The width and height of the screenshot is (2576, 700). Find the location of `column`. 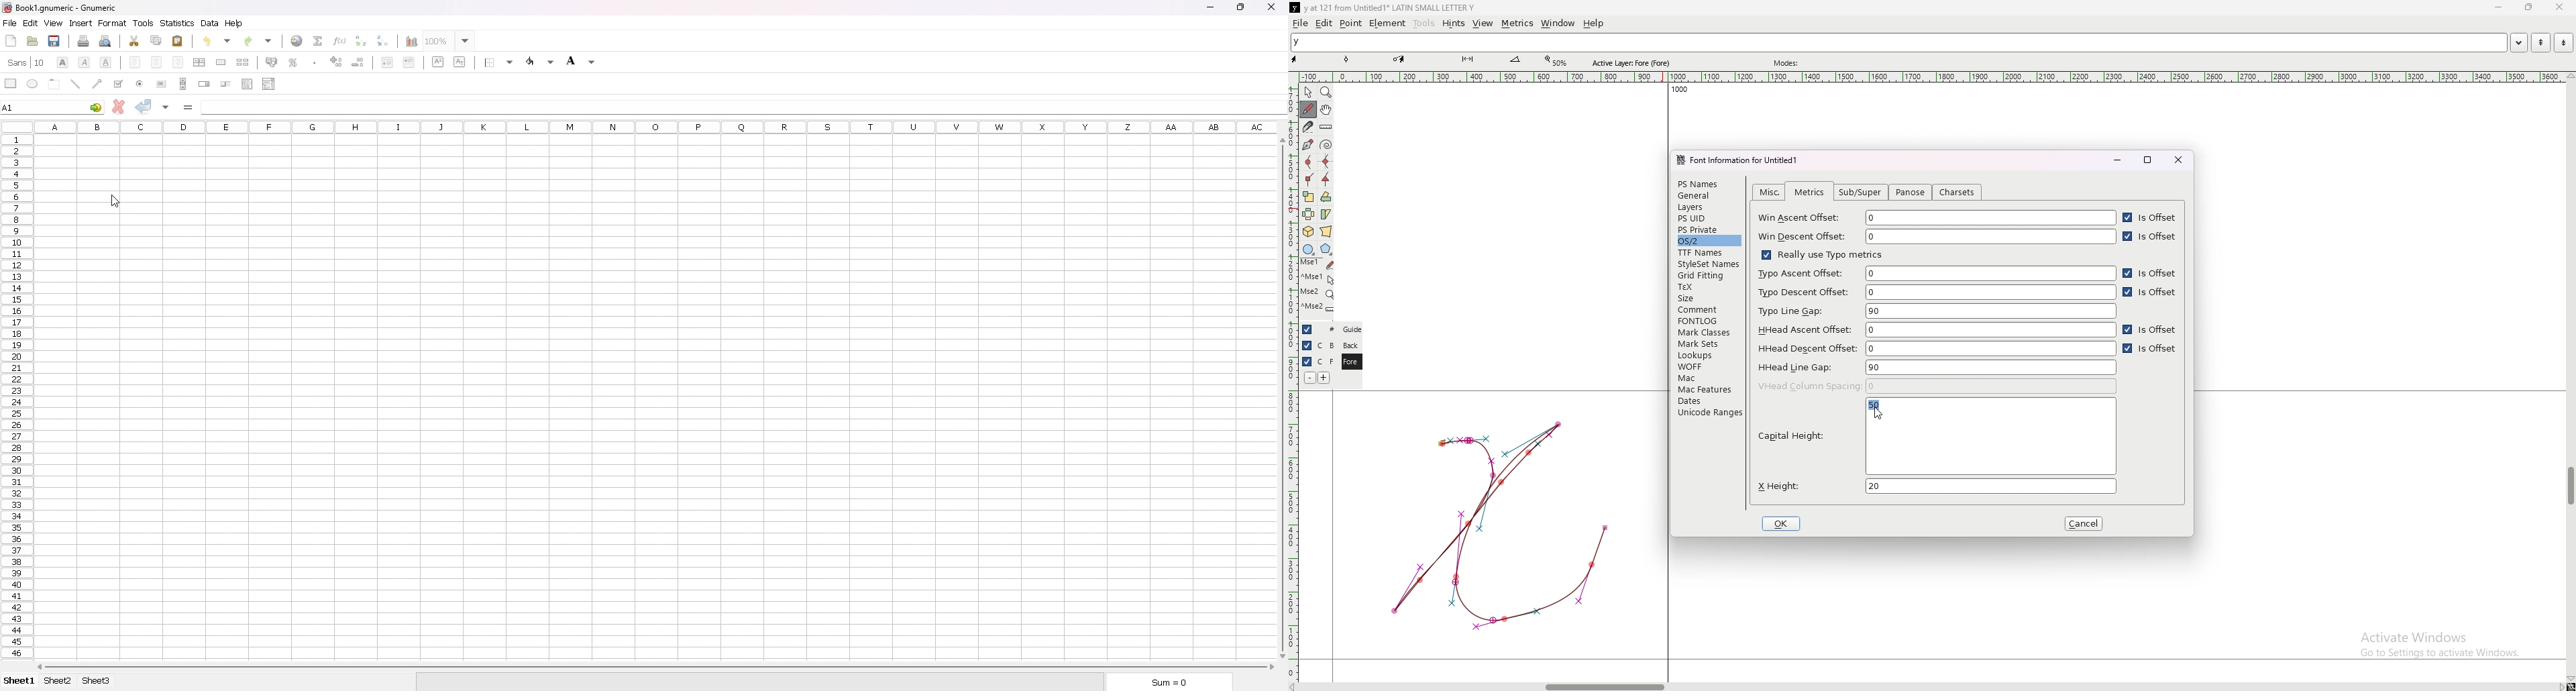

column is located at coordinates (656, 128).